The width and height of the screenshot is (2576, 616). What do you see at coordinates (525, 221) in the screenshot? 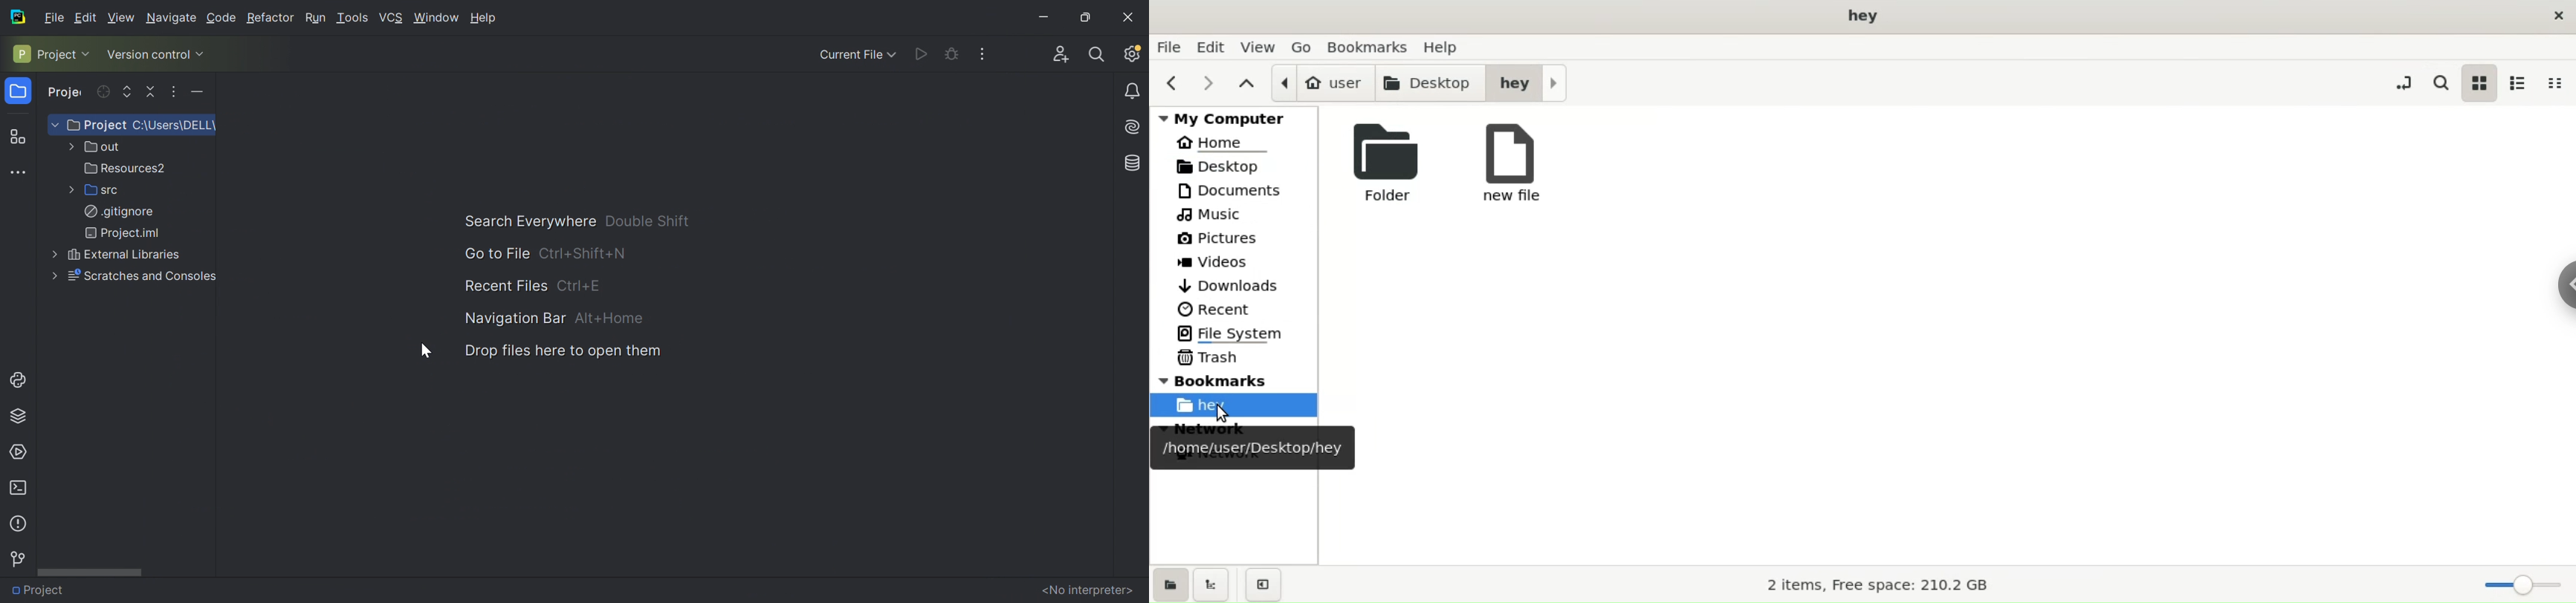
I see `Search Everywhere` at bounding box center [525, 221].